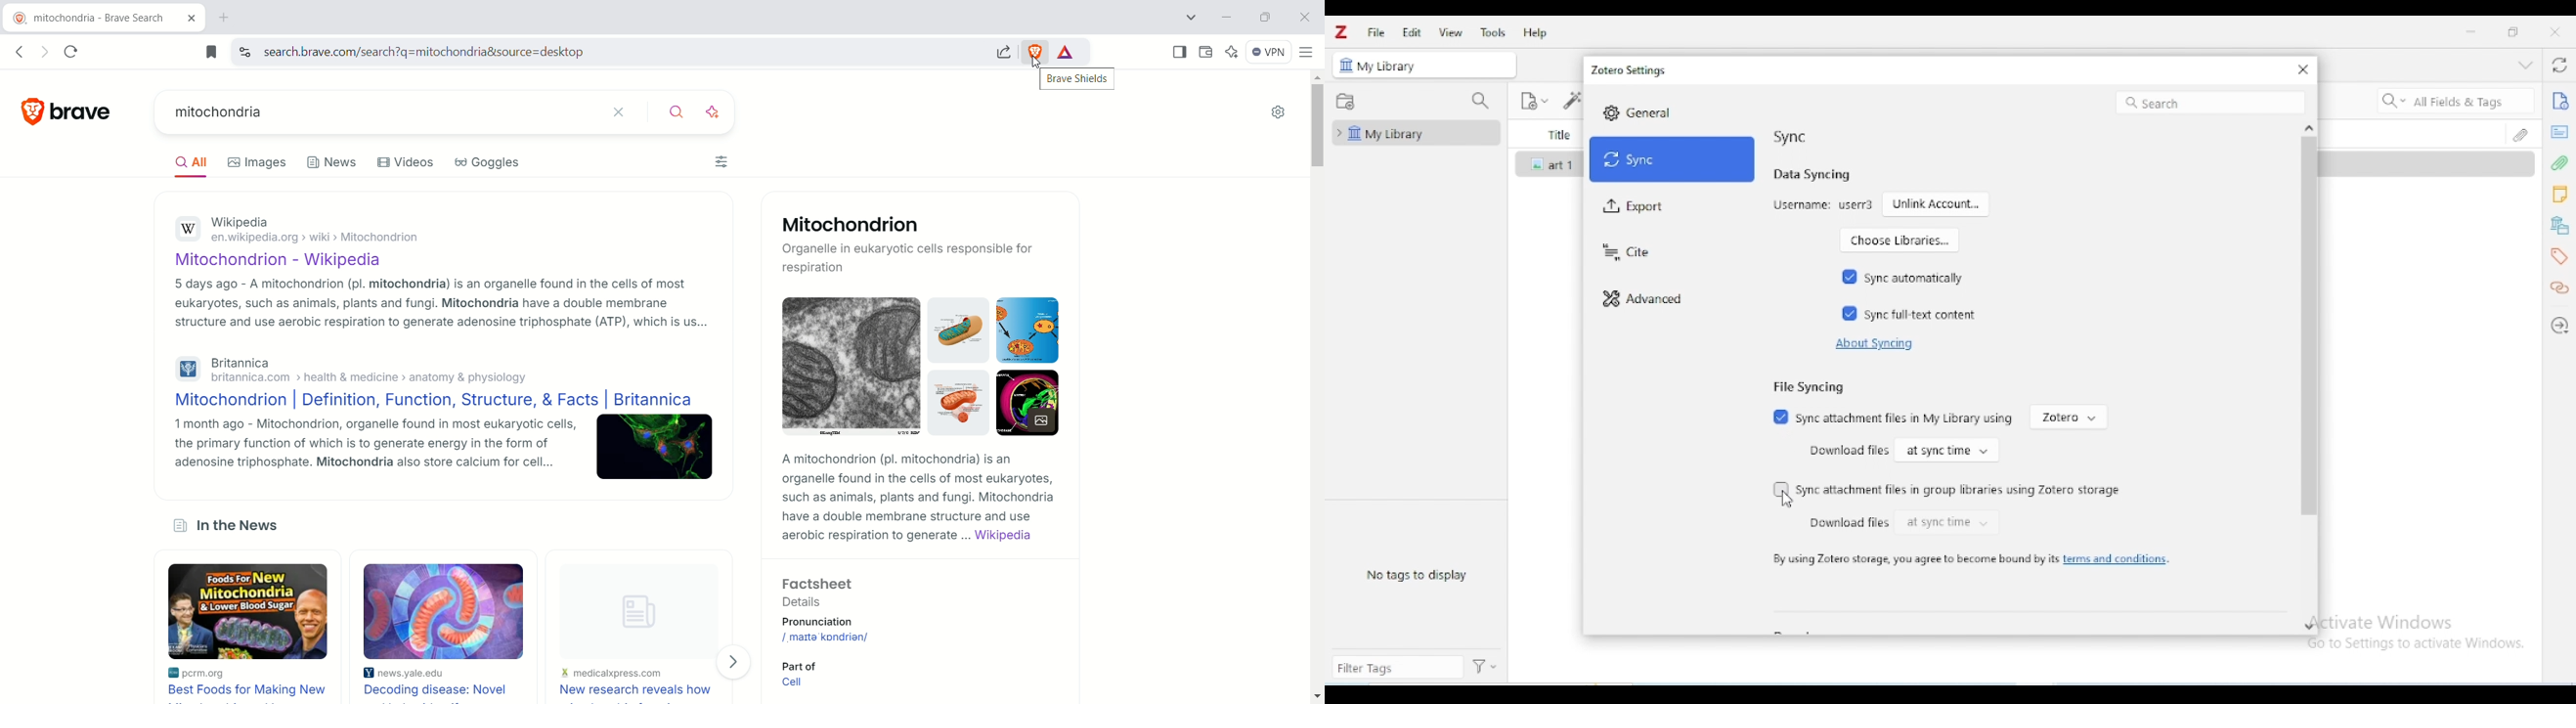 The image size is (2576, 728). Describe the element at coordinates (1846, 450) in the screenshot. I see `download files` at that location.